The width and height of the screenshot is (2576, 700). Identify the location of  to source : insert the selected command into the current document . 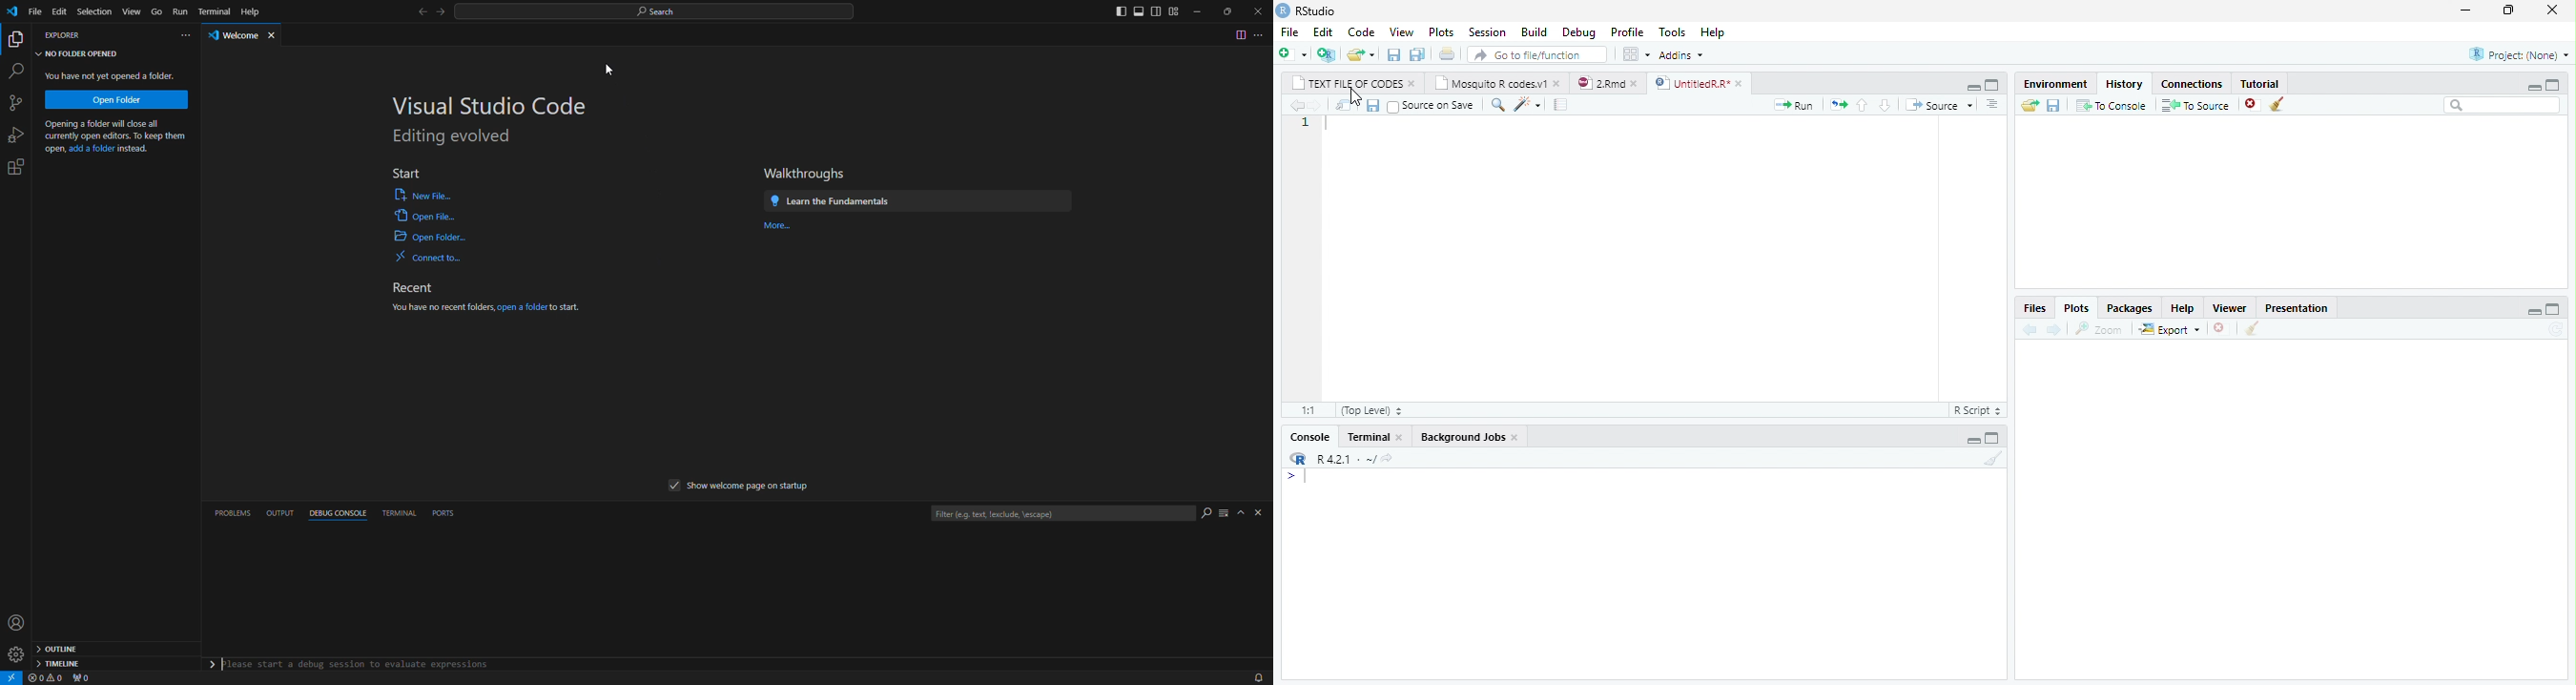
(2193, 105).